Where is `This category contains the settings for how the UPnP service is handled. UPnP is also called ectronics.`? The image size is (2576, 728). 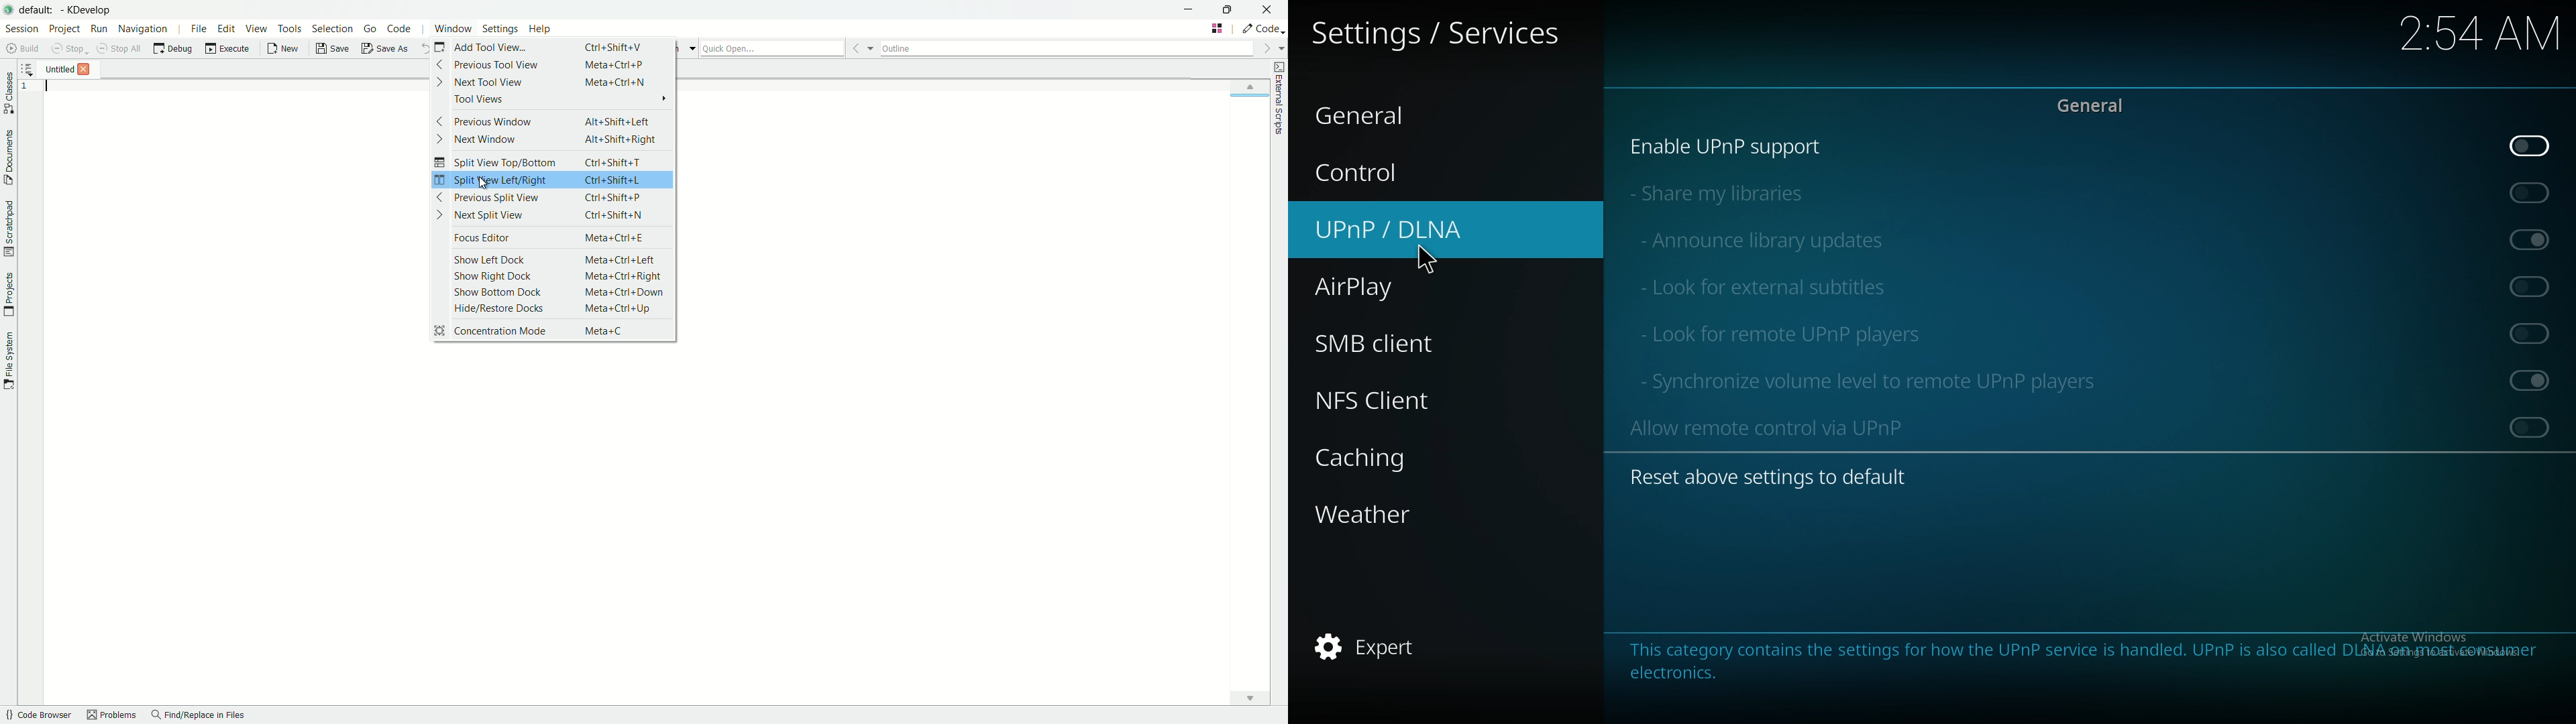
This category contains the settings for how the UPnP service is handled. UPnP is also called ectronics. is located at coordinates (1923, 658).